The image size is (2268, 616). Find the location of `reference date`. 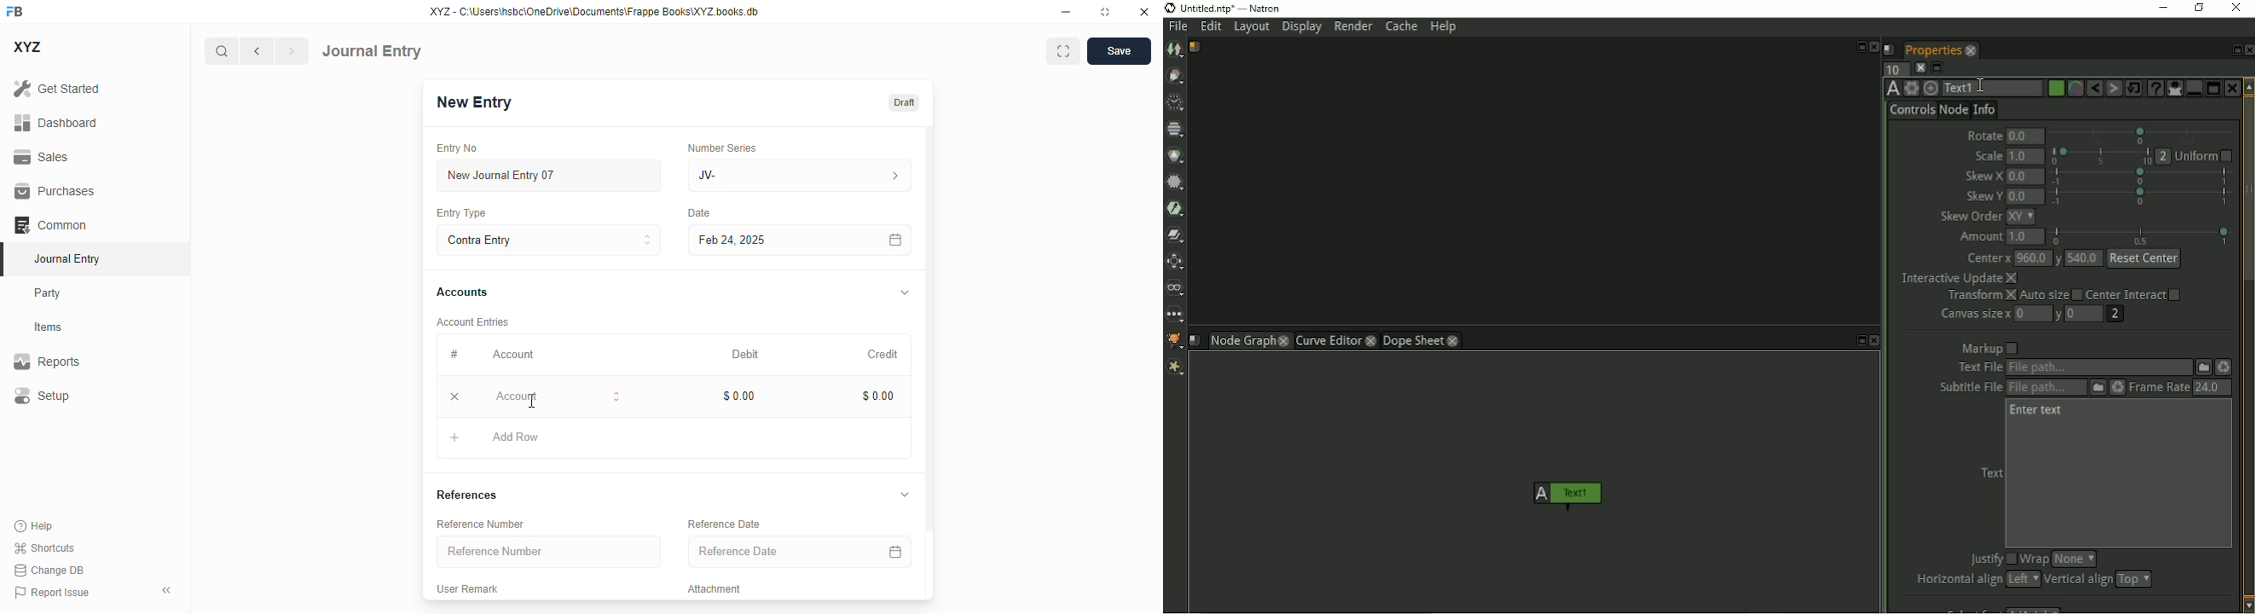

reference date is located at coordinates (767, 552).